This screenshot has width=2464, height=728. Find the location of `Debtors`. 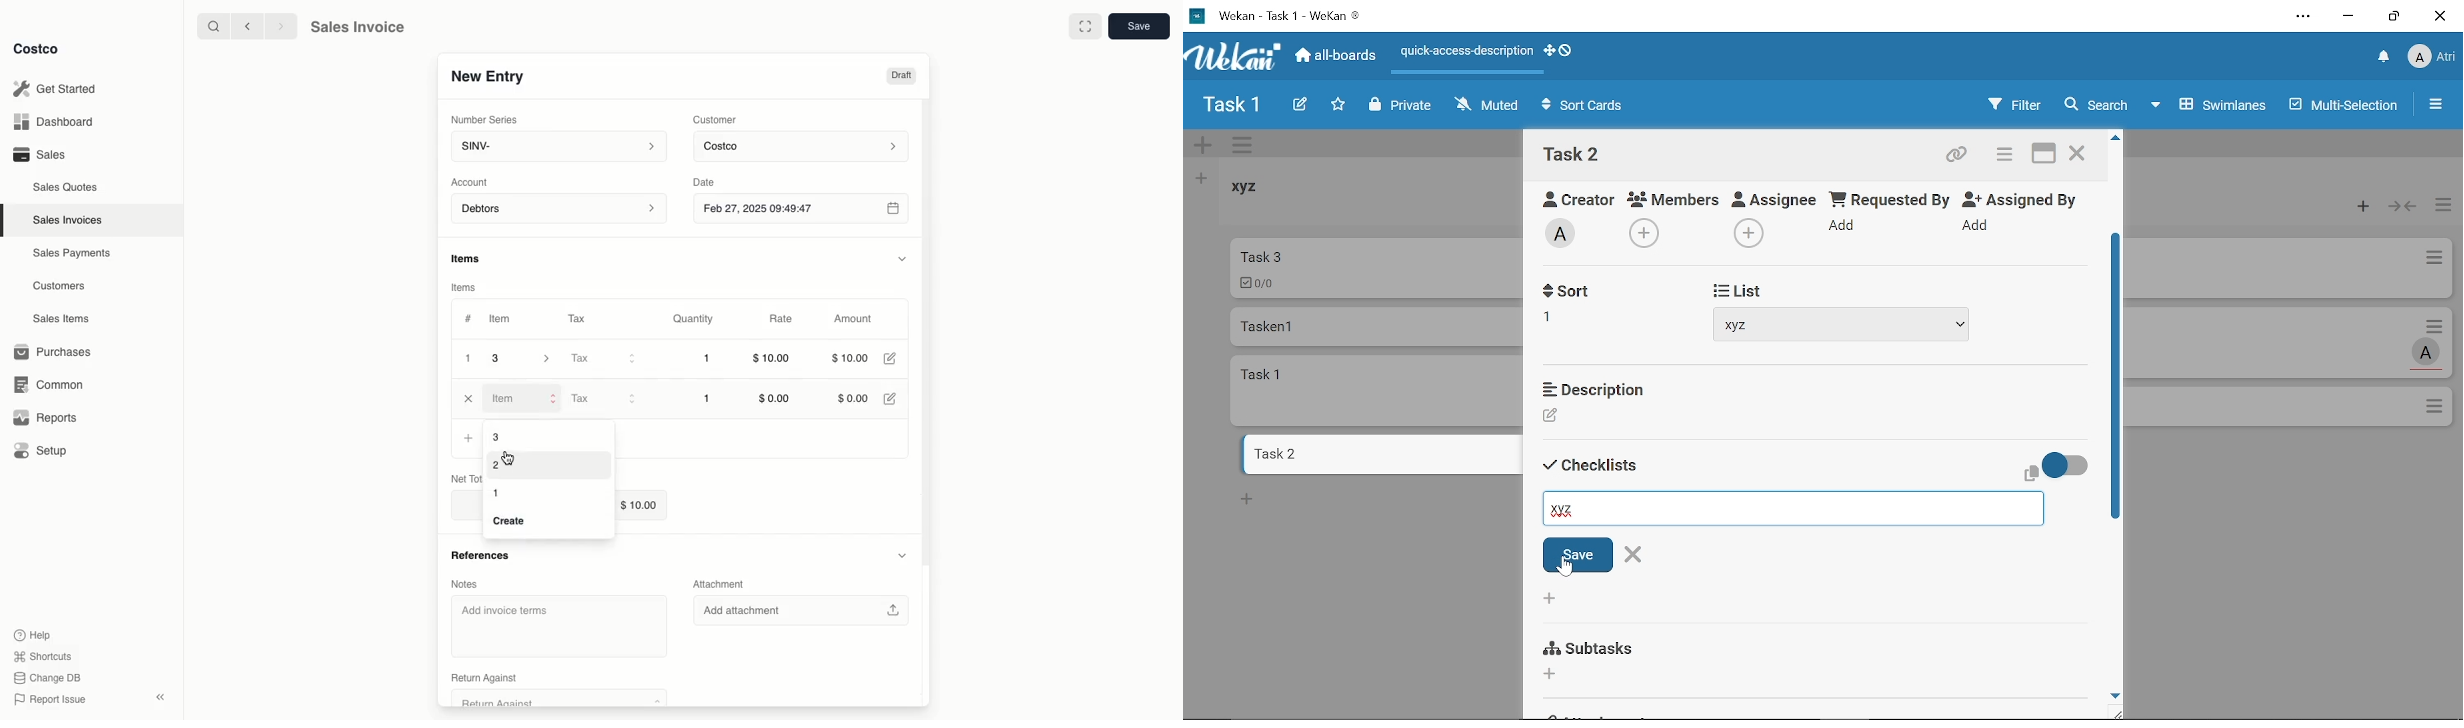

Debtors is located at coordinates (560, 210).